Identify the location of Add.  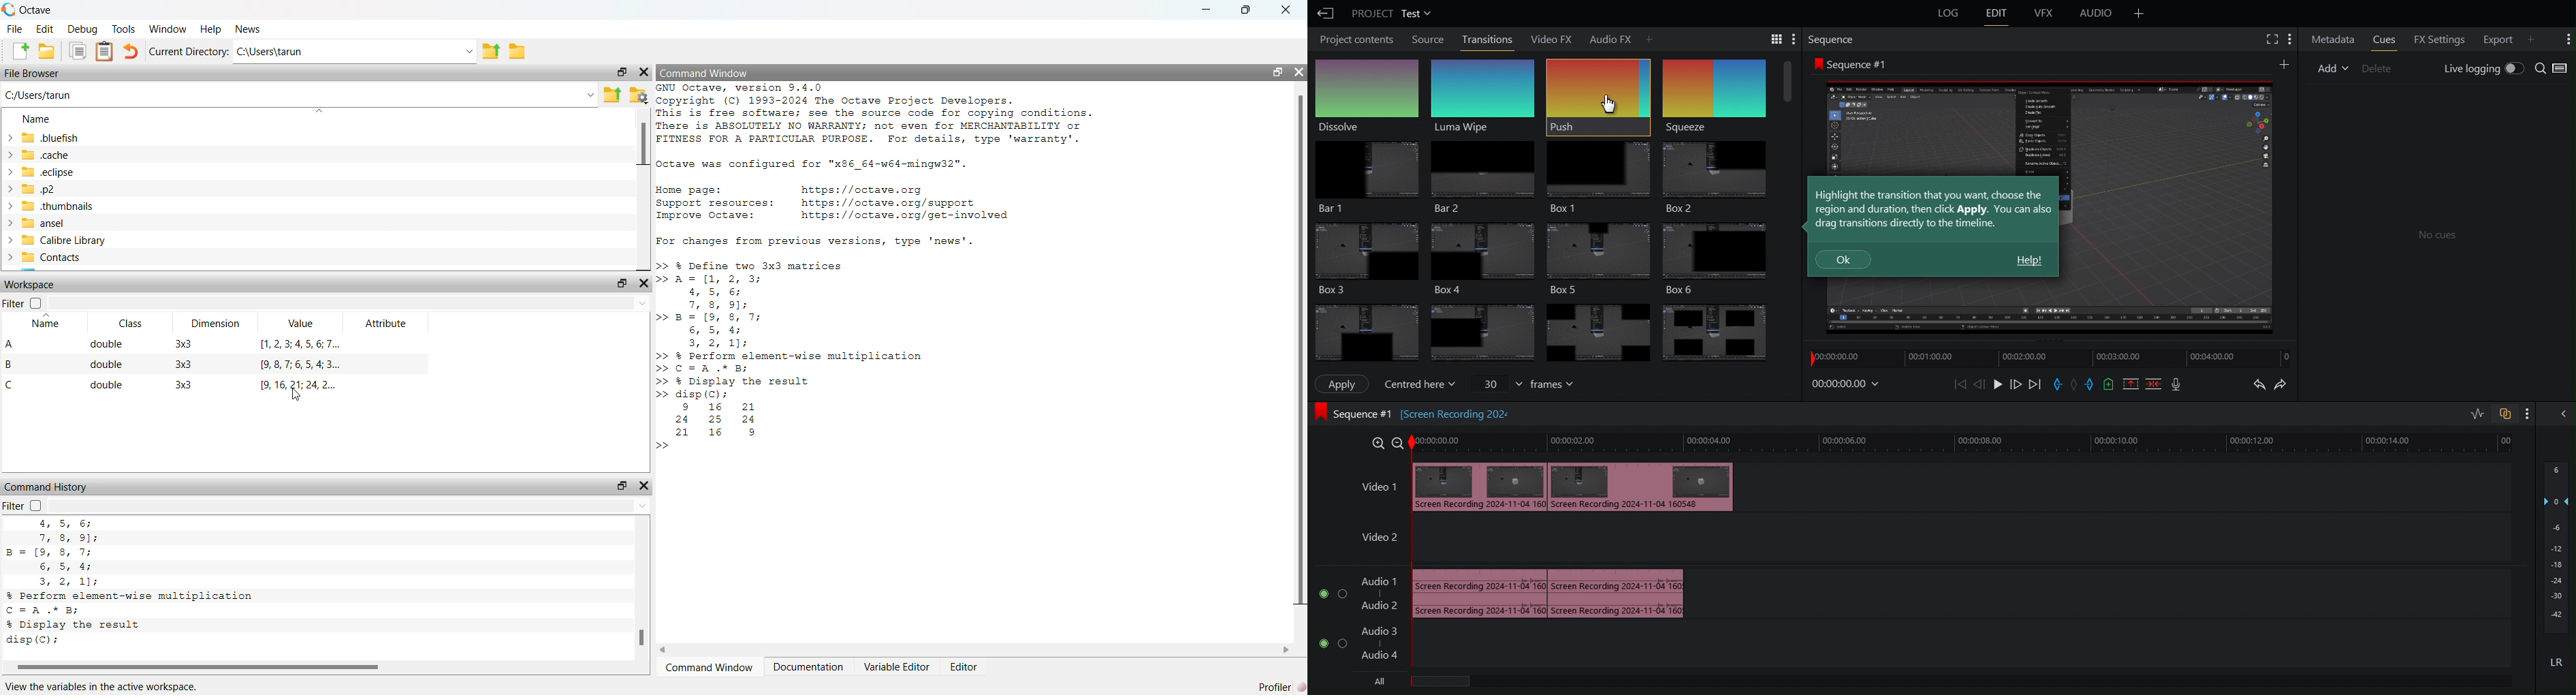
(1648, 38).